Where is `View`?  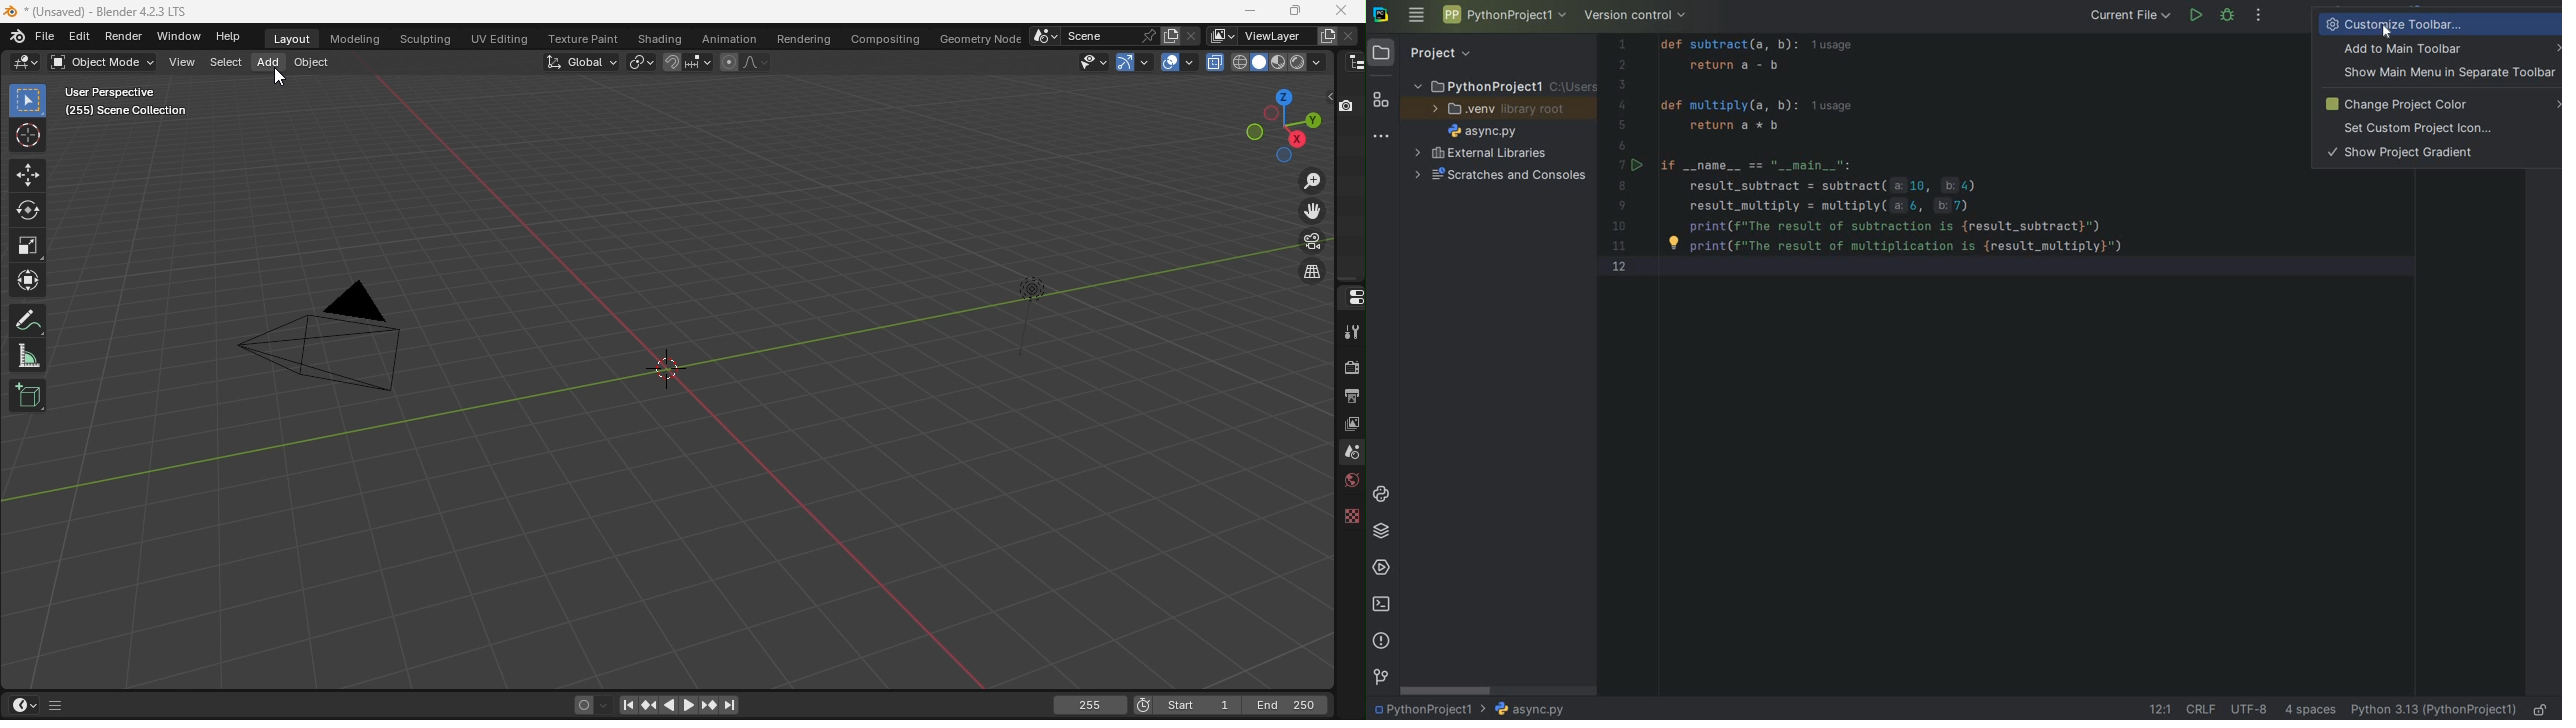 View is located at coordinates (183, 63).